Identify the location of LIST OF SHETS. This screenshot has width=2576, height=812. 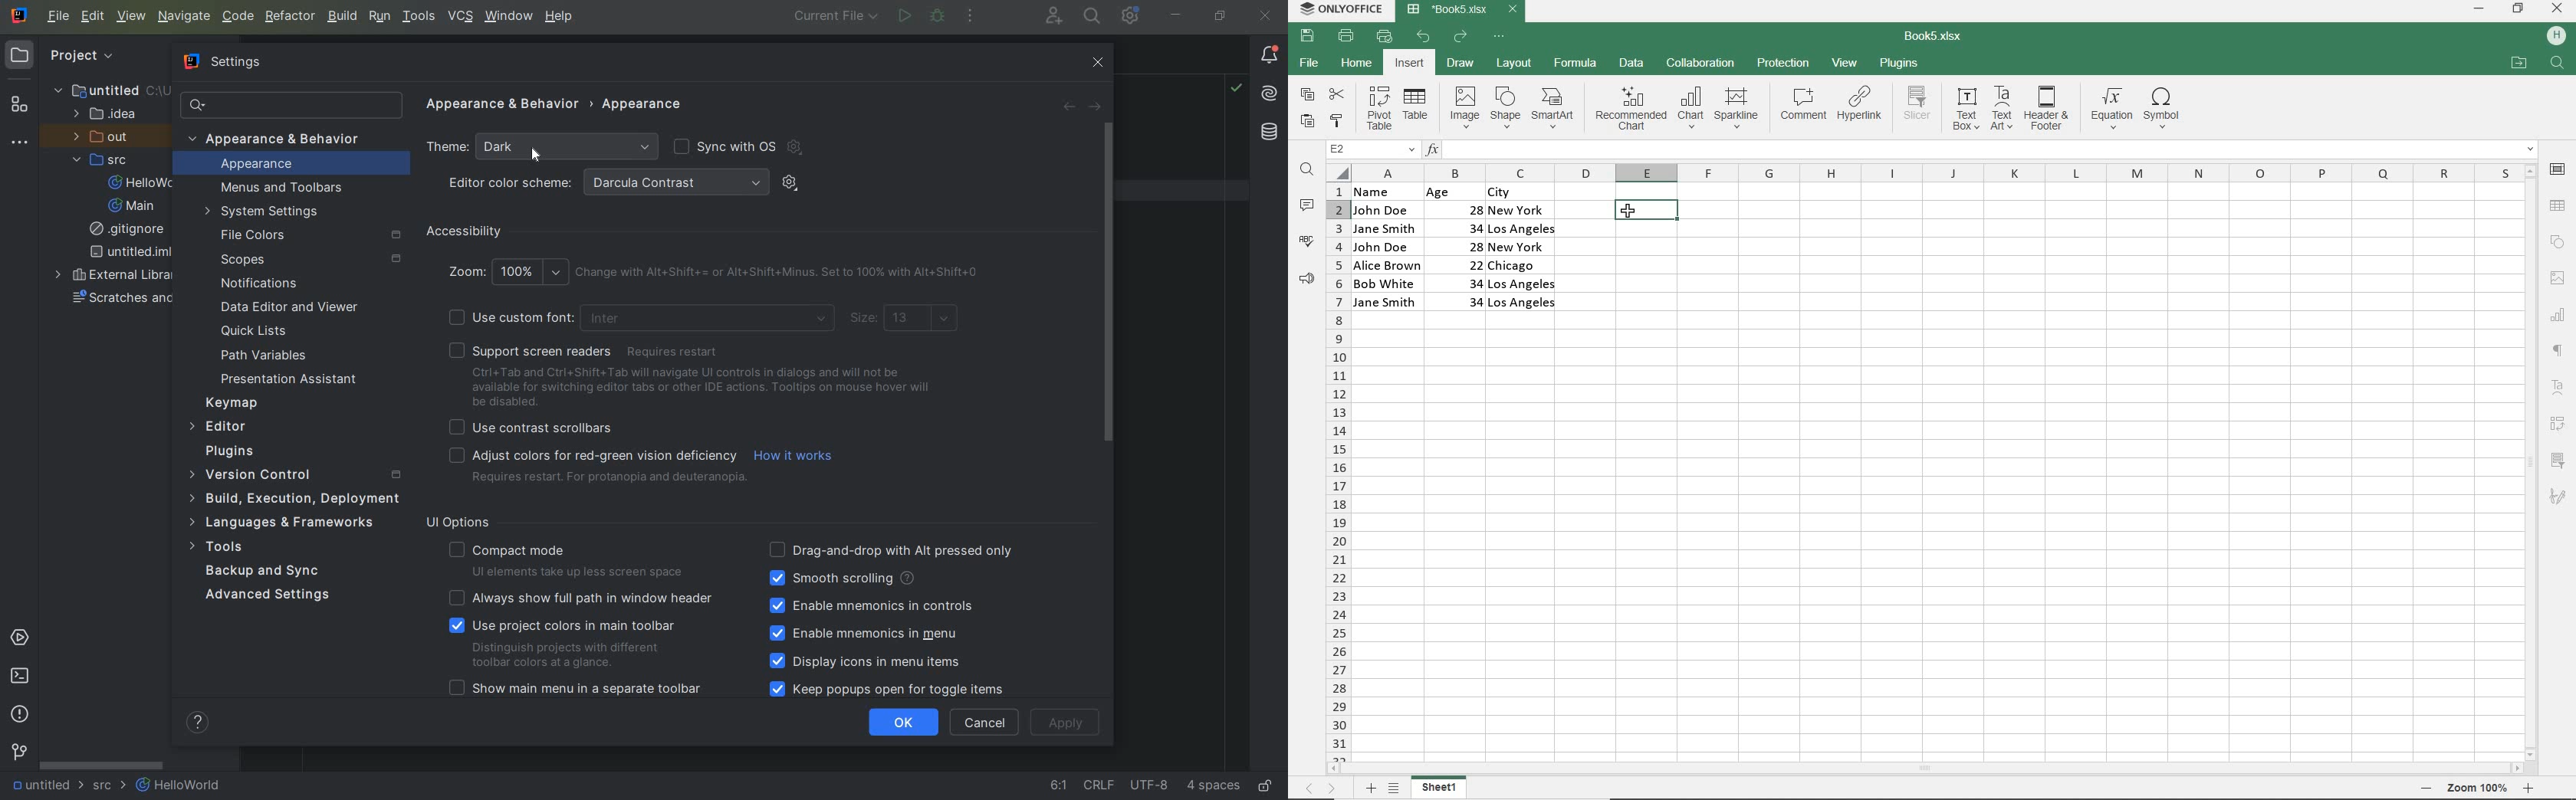
(1394, 789).